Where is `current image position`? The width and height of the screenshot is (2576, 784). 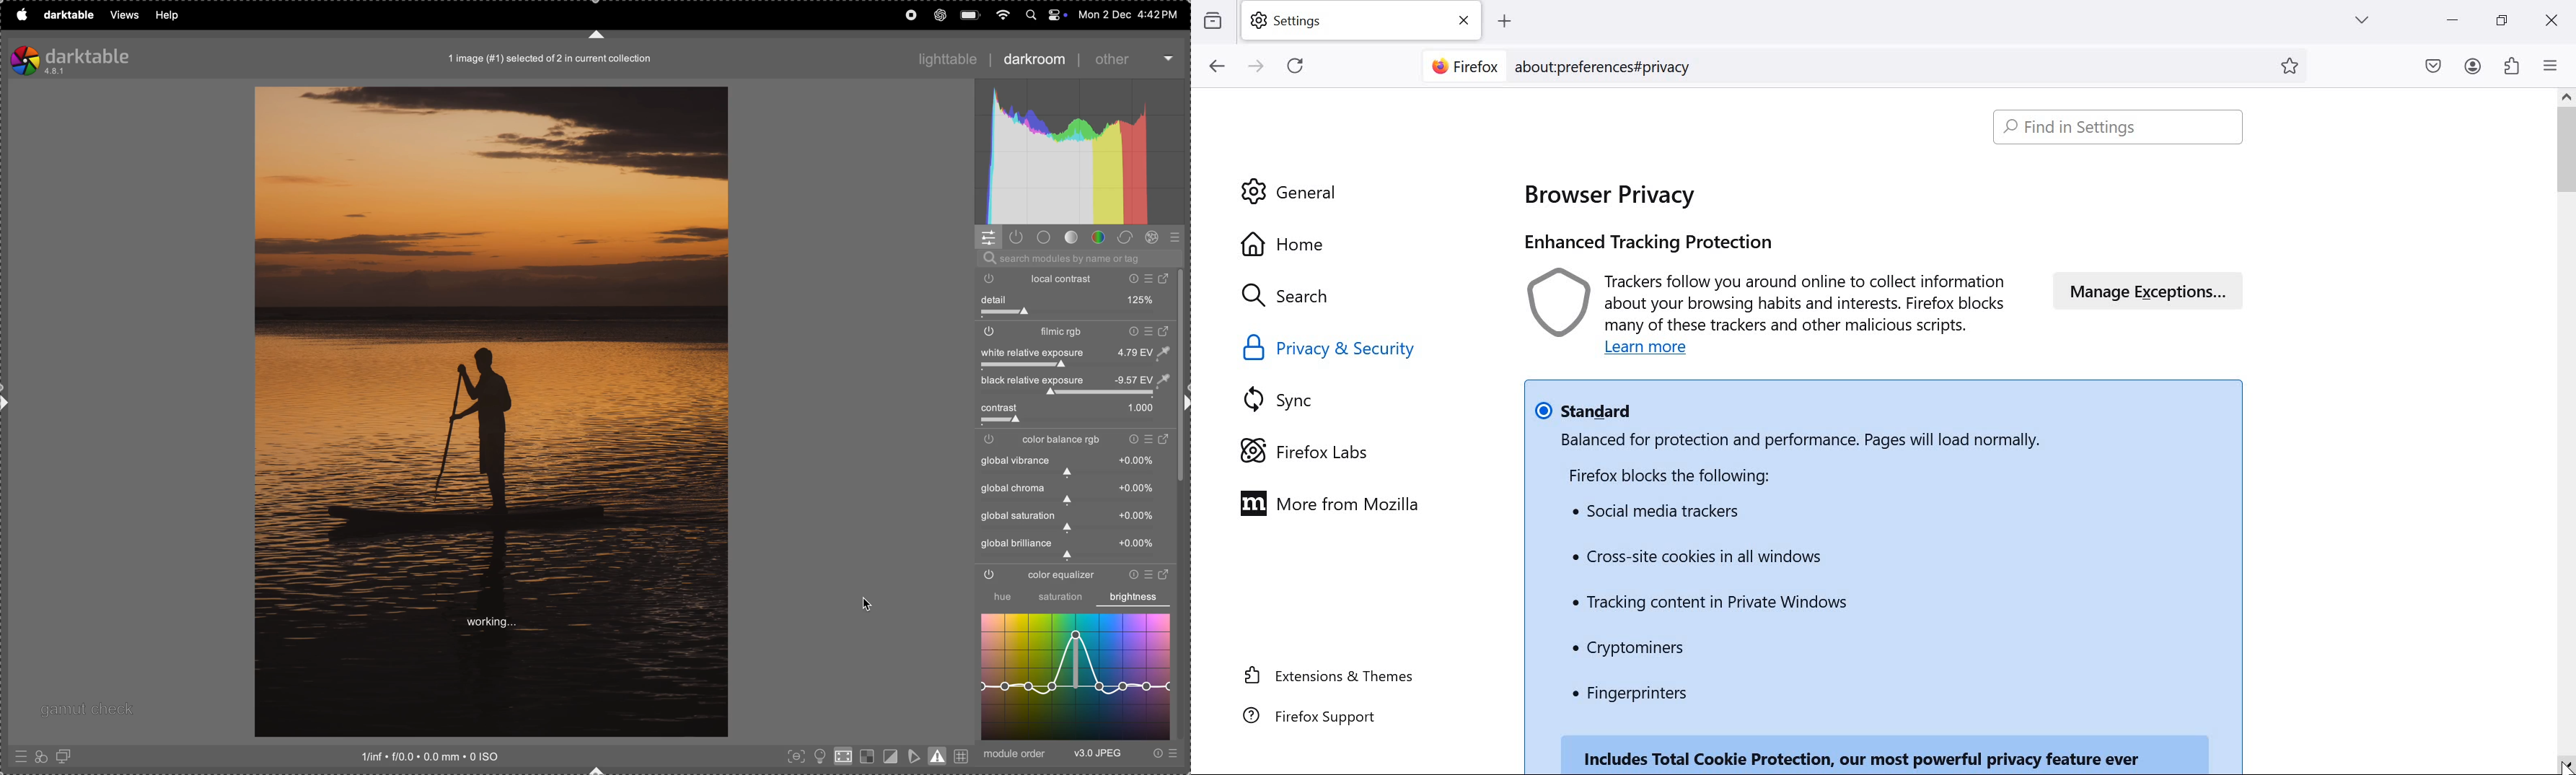
current image position is located at coordinates (552, 60).